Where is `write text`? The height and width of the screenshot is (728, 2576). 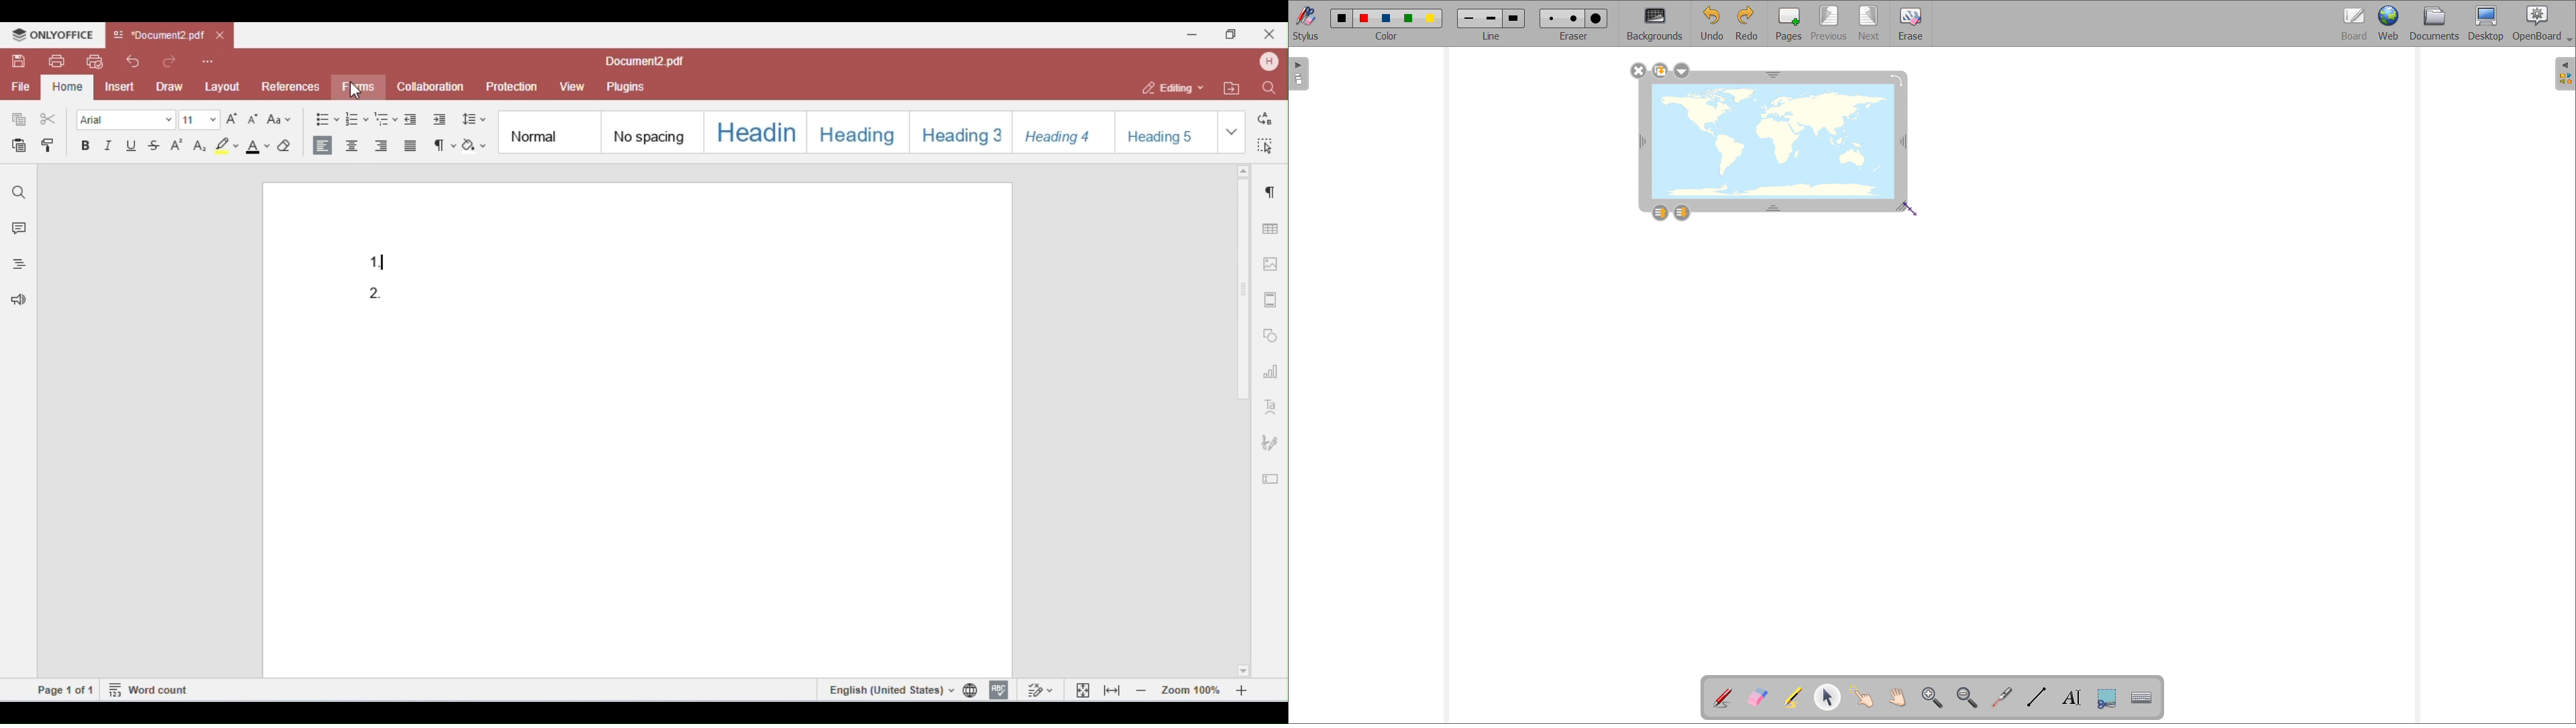 write text is located at coordinates (2072, 698).